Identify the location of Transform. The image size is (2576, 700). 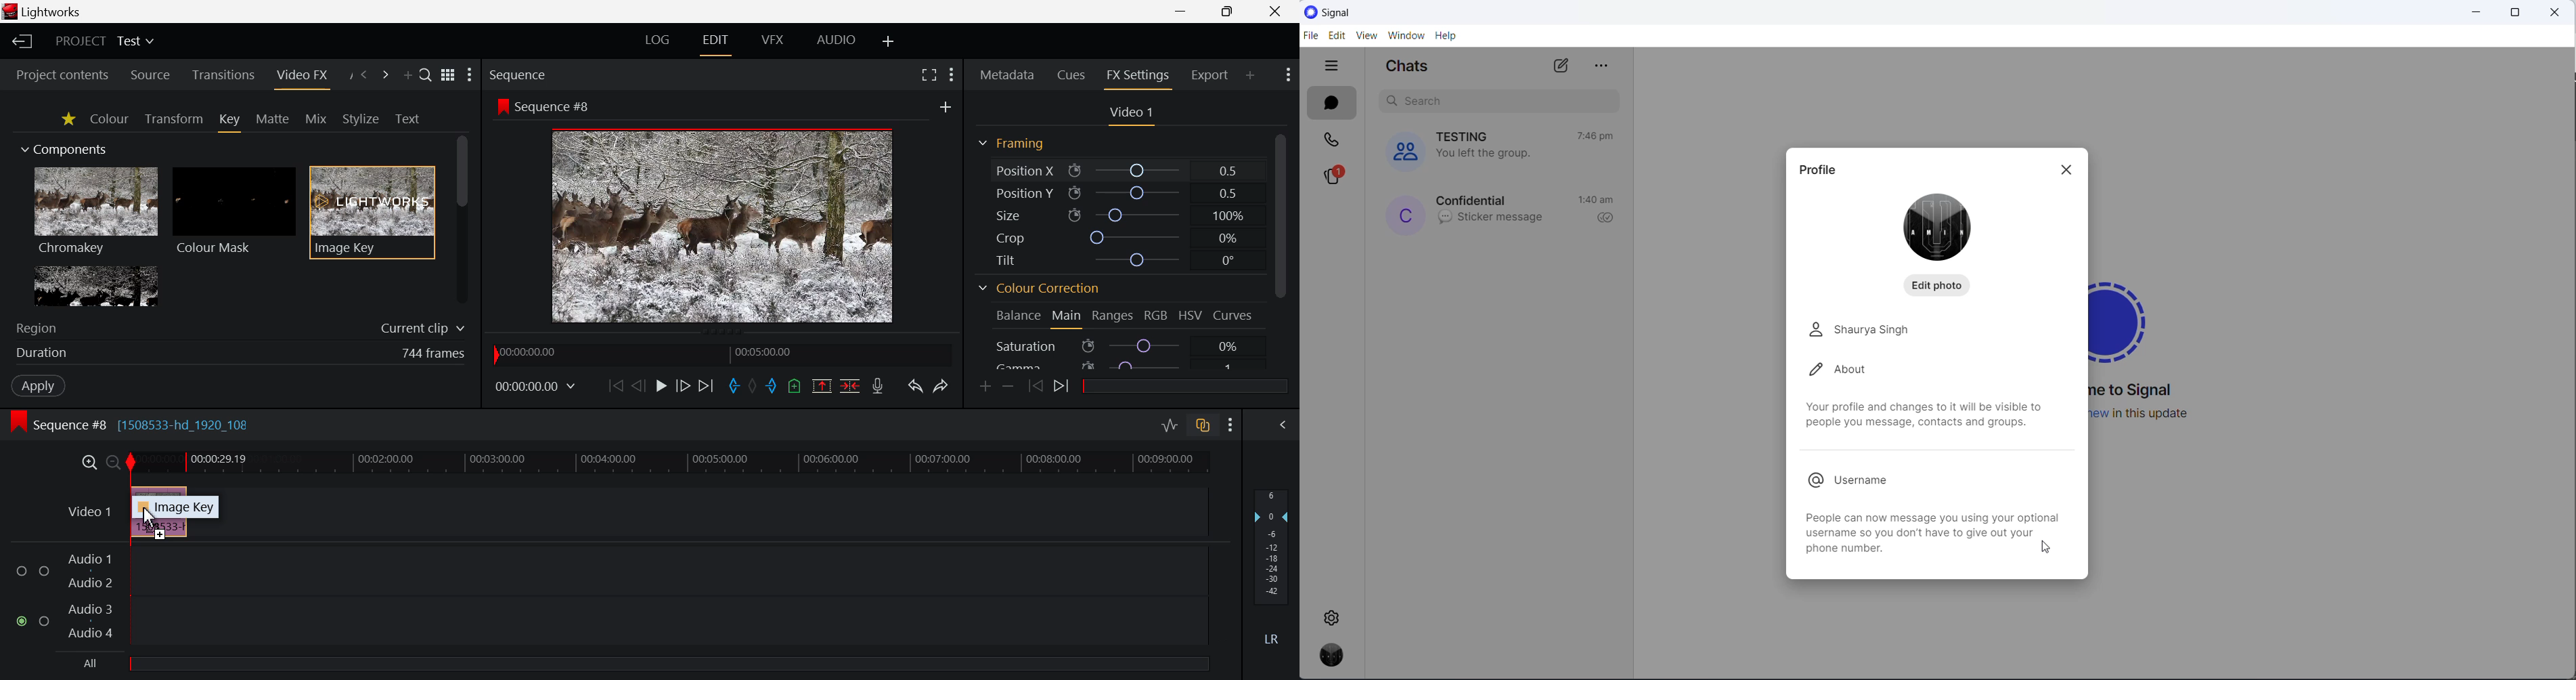
(172, 120).